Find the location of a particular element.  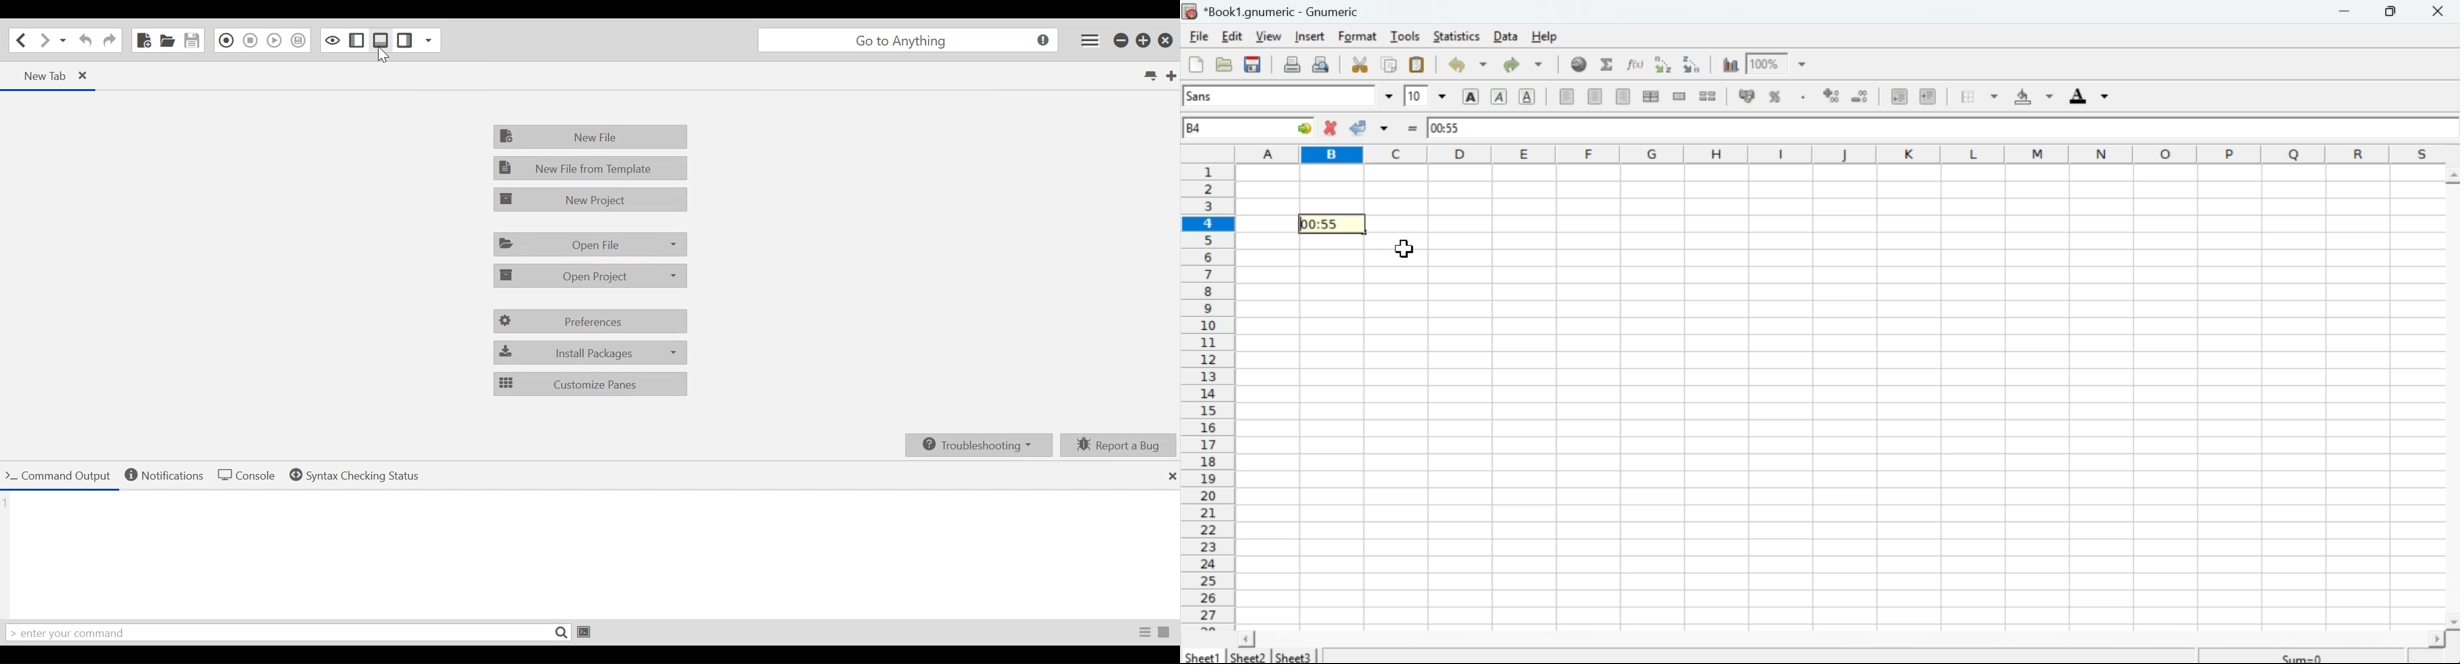

Search is located at coordinates (909, 39).